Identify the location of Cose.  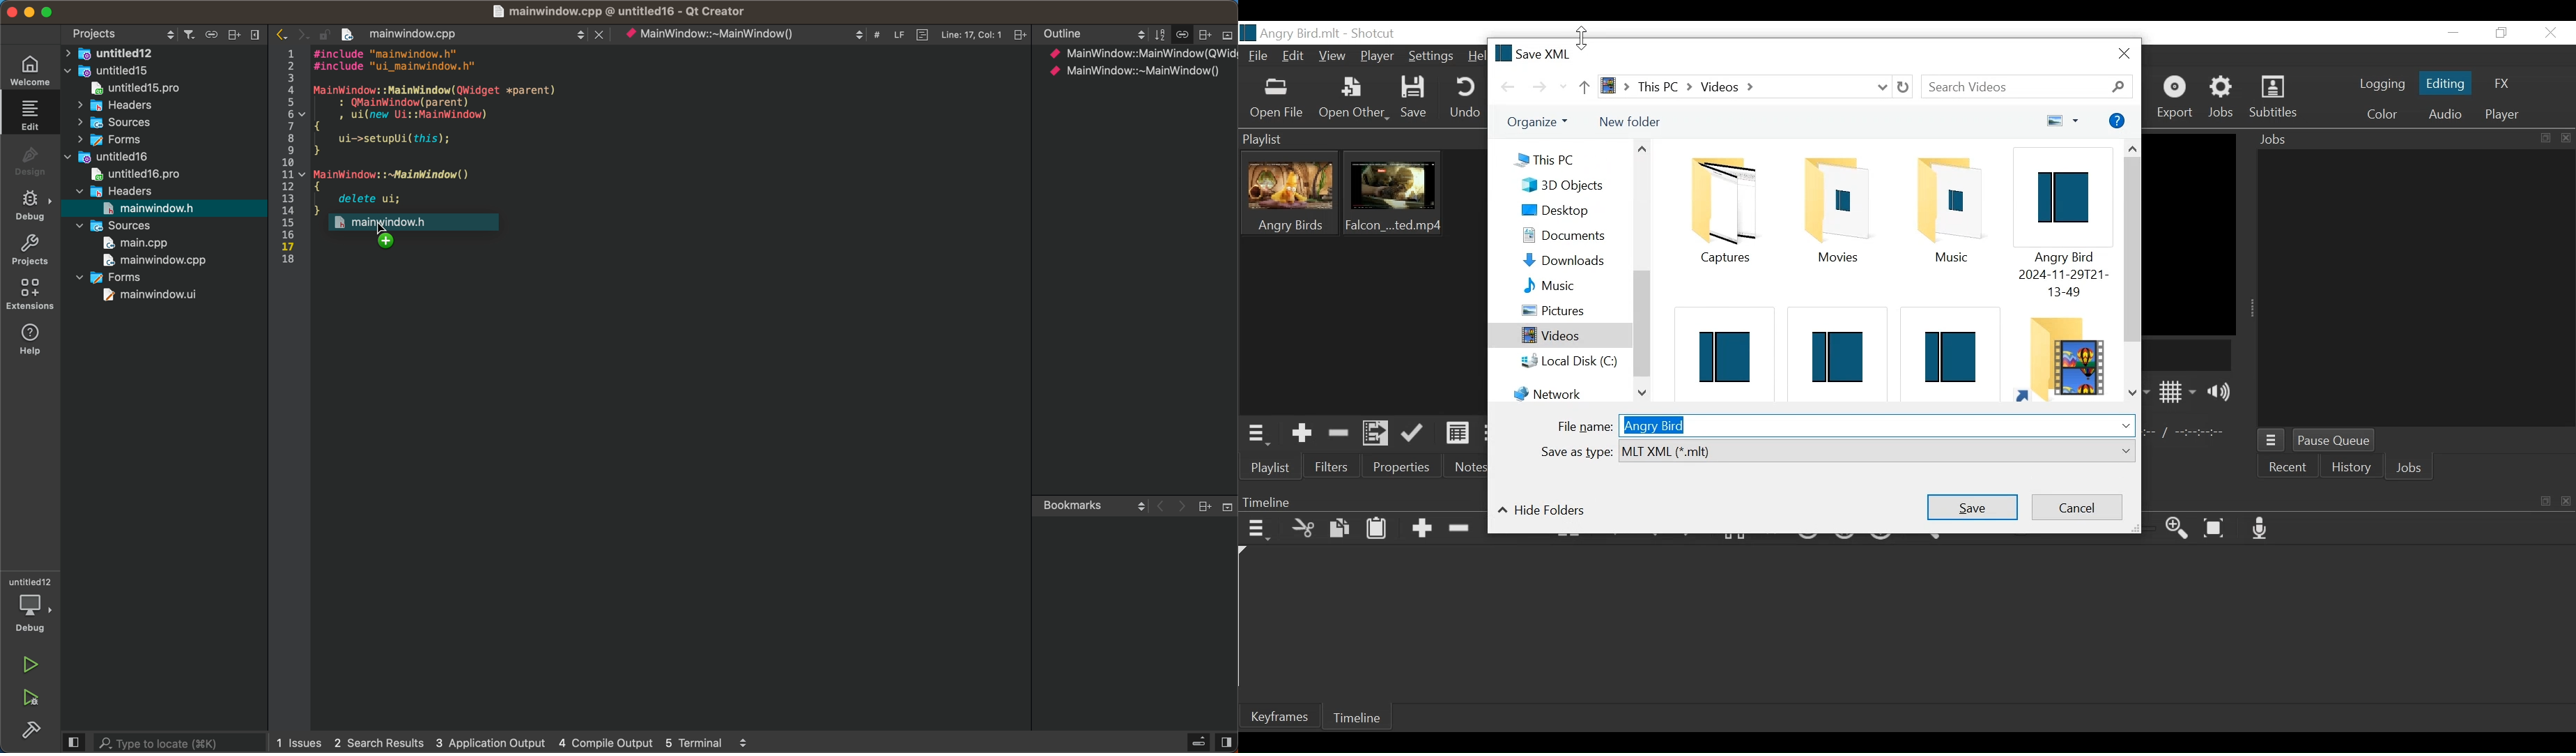
(2123, 54).